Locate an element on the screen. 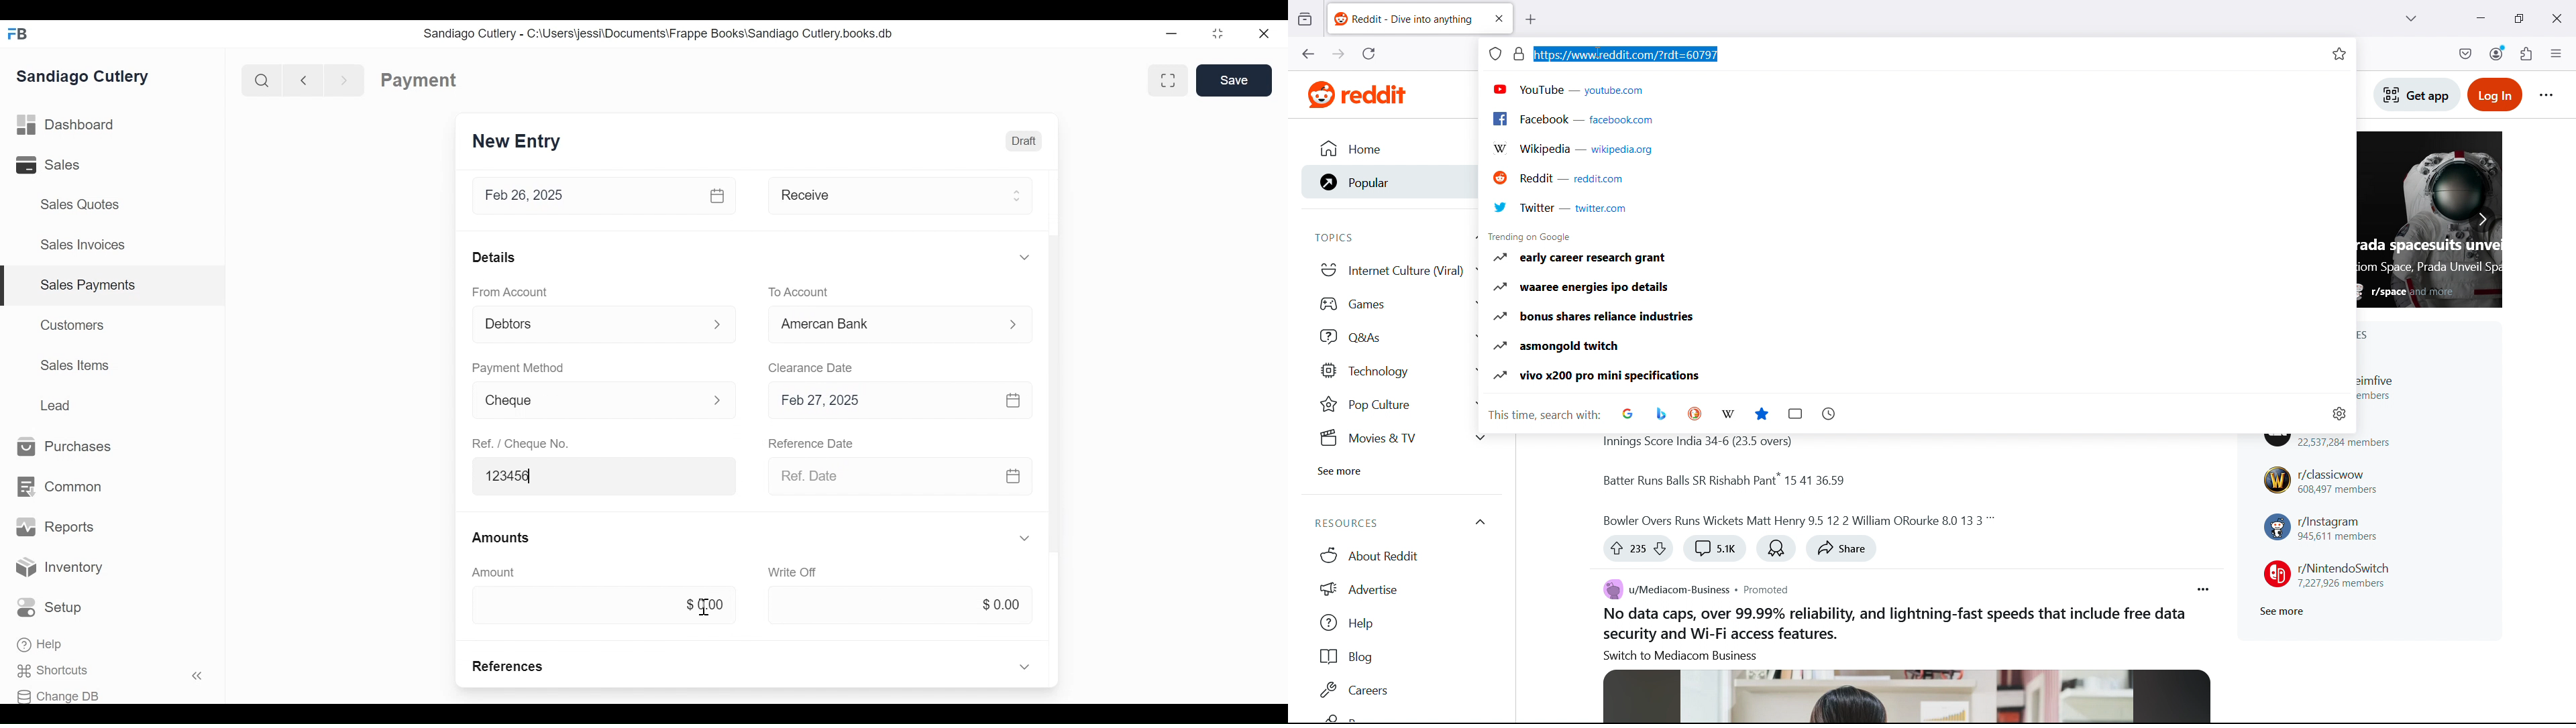 This screenshot has height=728, width=2576. Feb 26, 2025  is located at coordinates (585, 196).